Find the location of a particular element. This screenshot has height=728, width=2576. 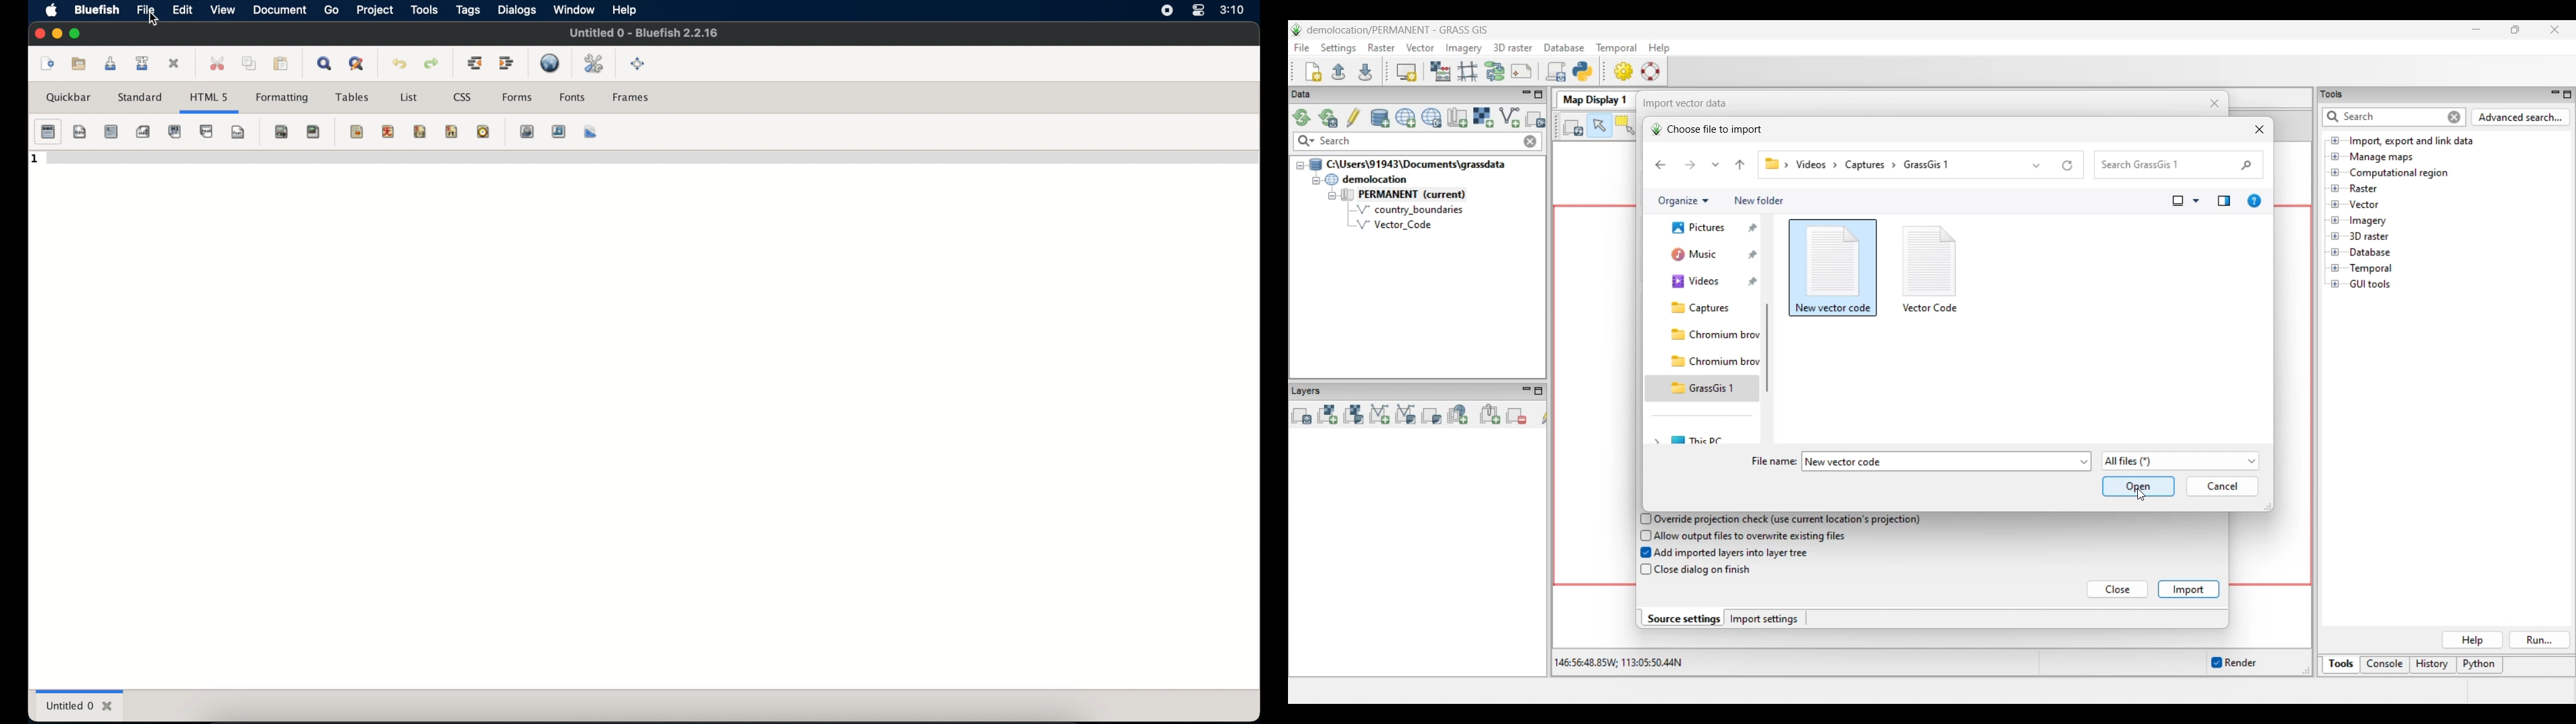

video is located at coordinates (528, 131).